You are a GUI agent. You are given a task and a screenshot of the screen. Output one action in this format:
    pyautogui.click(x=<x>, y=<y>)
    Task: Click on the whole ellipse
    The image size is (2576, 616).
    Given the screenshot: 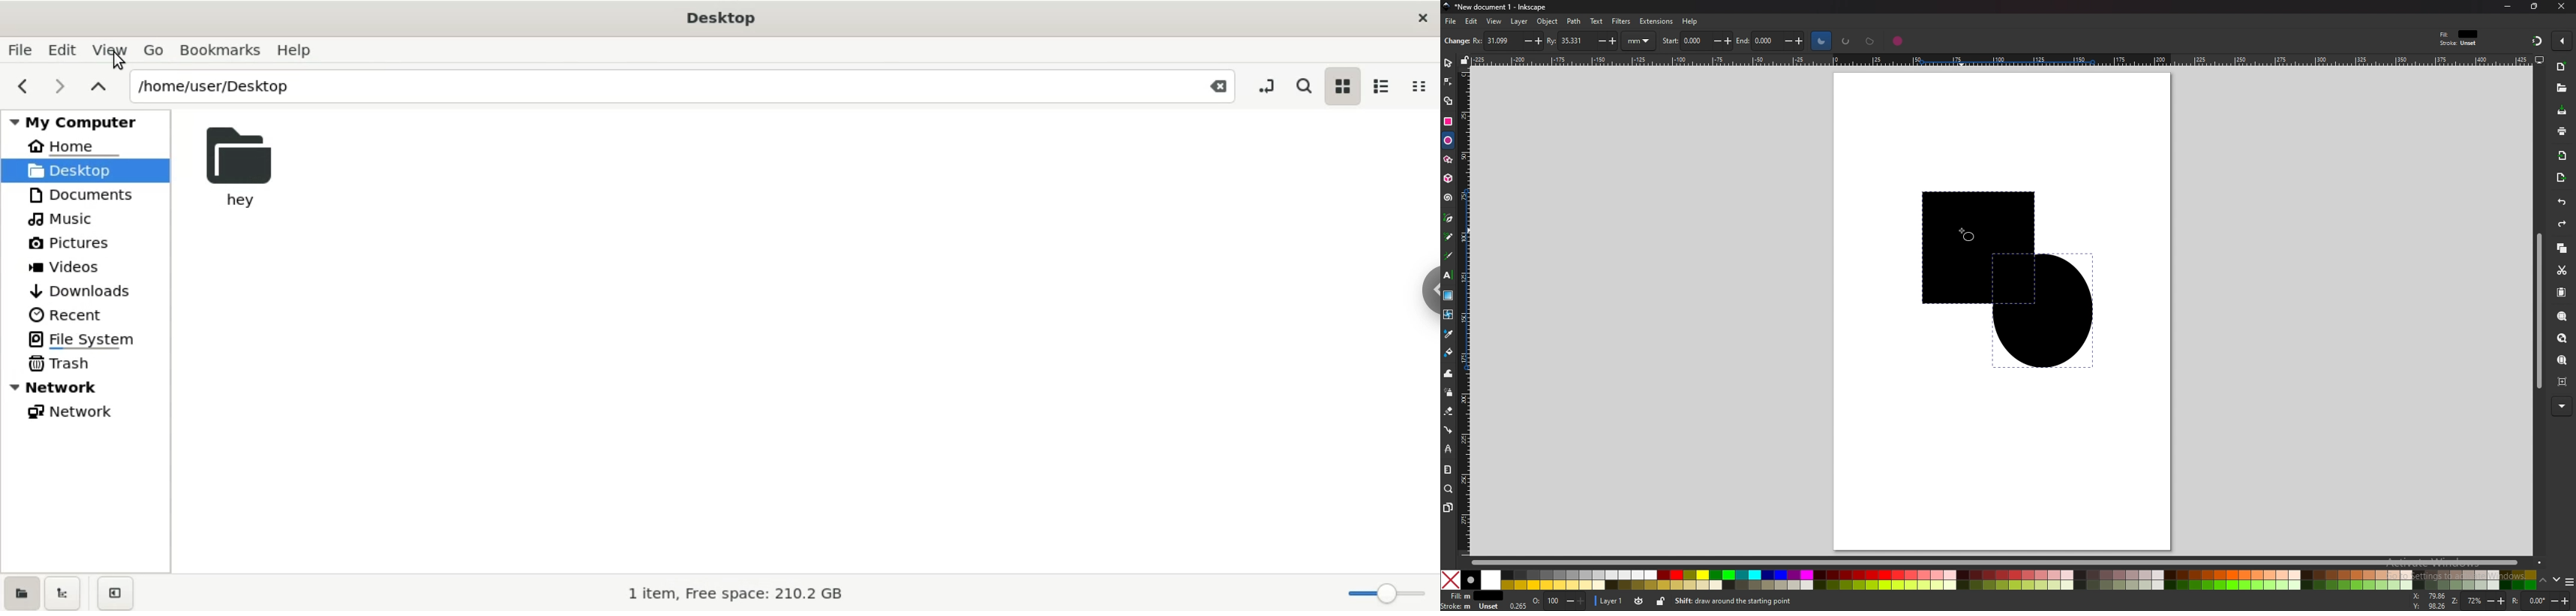 What is the action you would take?
    pyautogui.click(x=1898, y=40)
    